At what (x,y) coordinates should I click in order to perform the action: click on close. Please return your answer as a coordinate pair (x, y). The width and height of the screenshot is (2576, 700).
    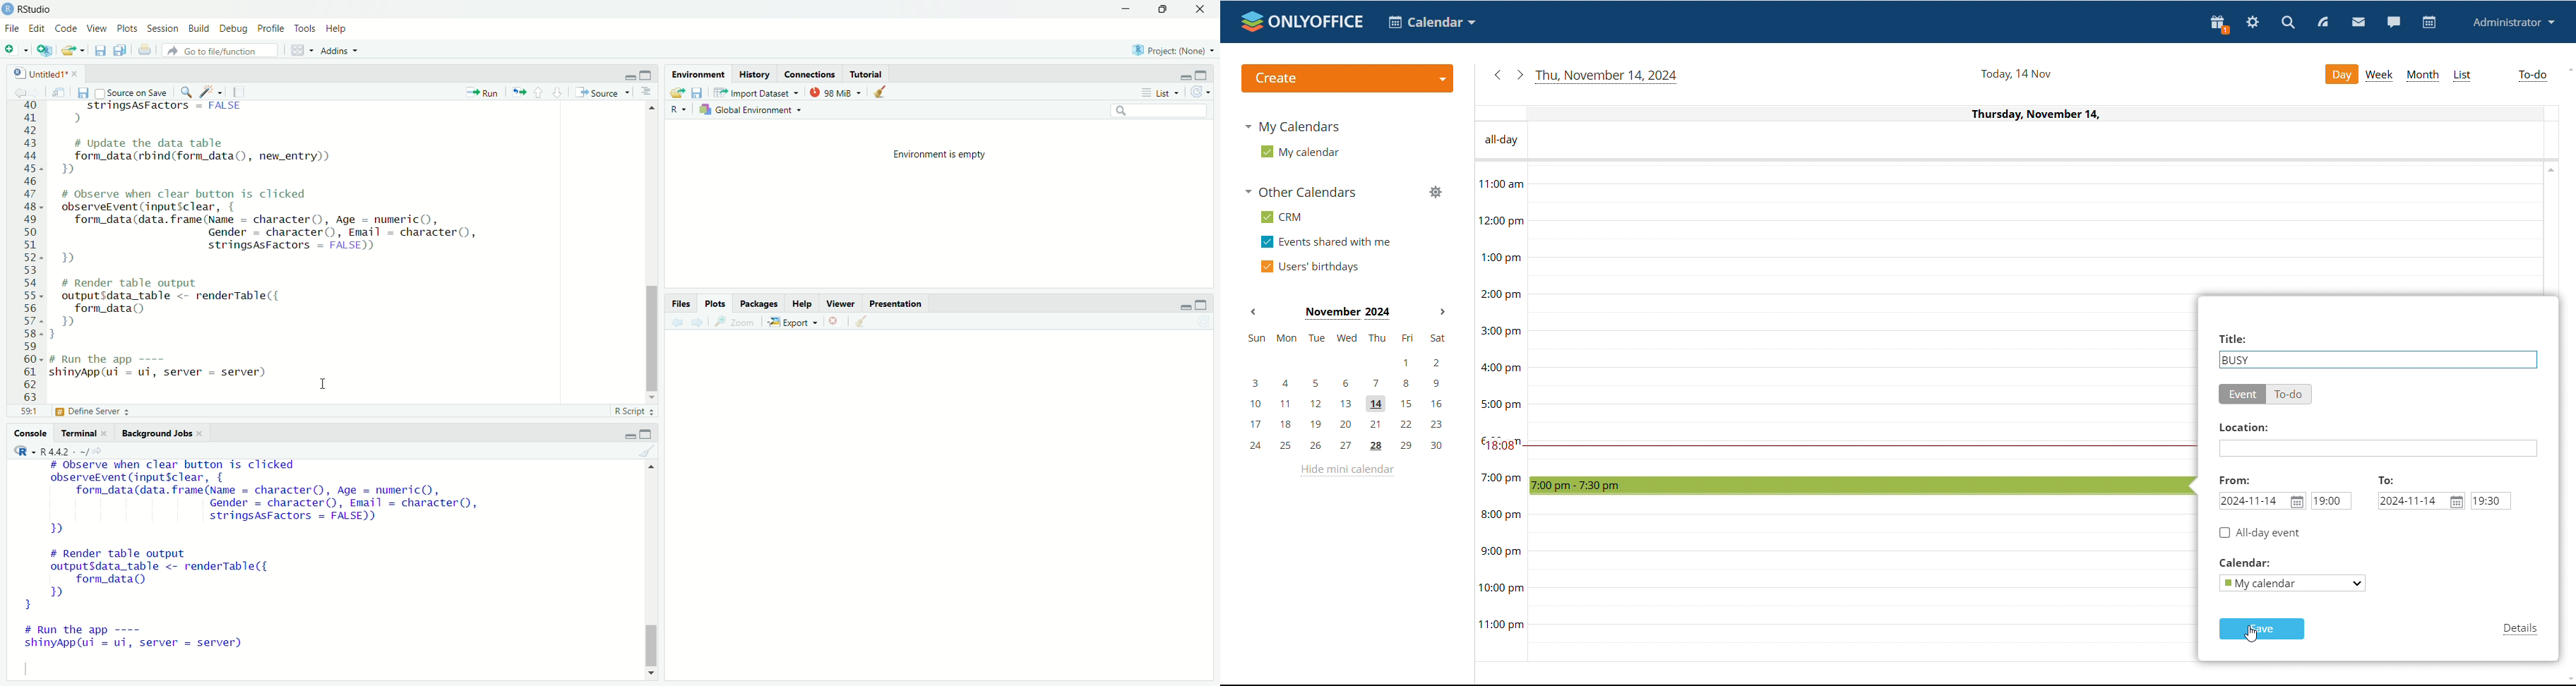
    Looking at the image, I should click on (204, 434).